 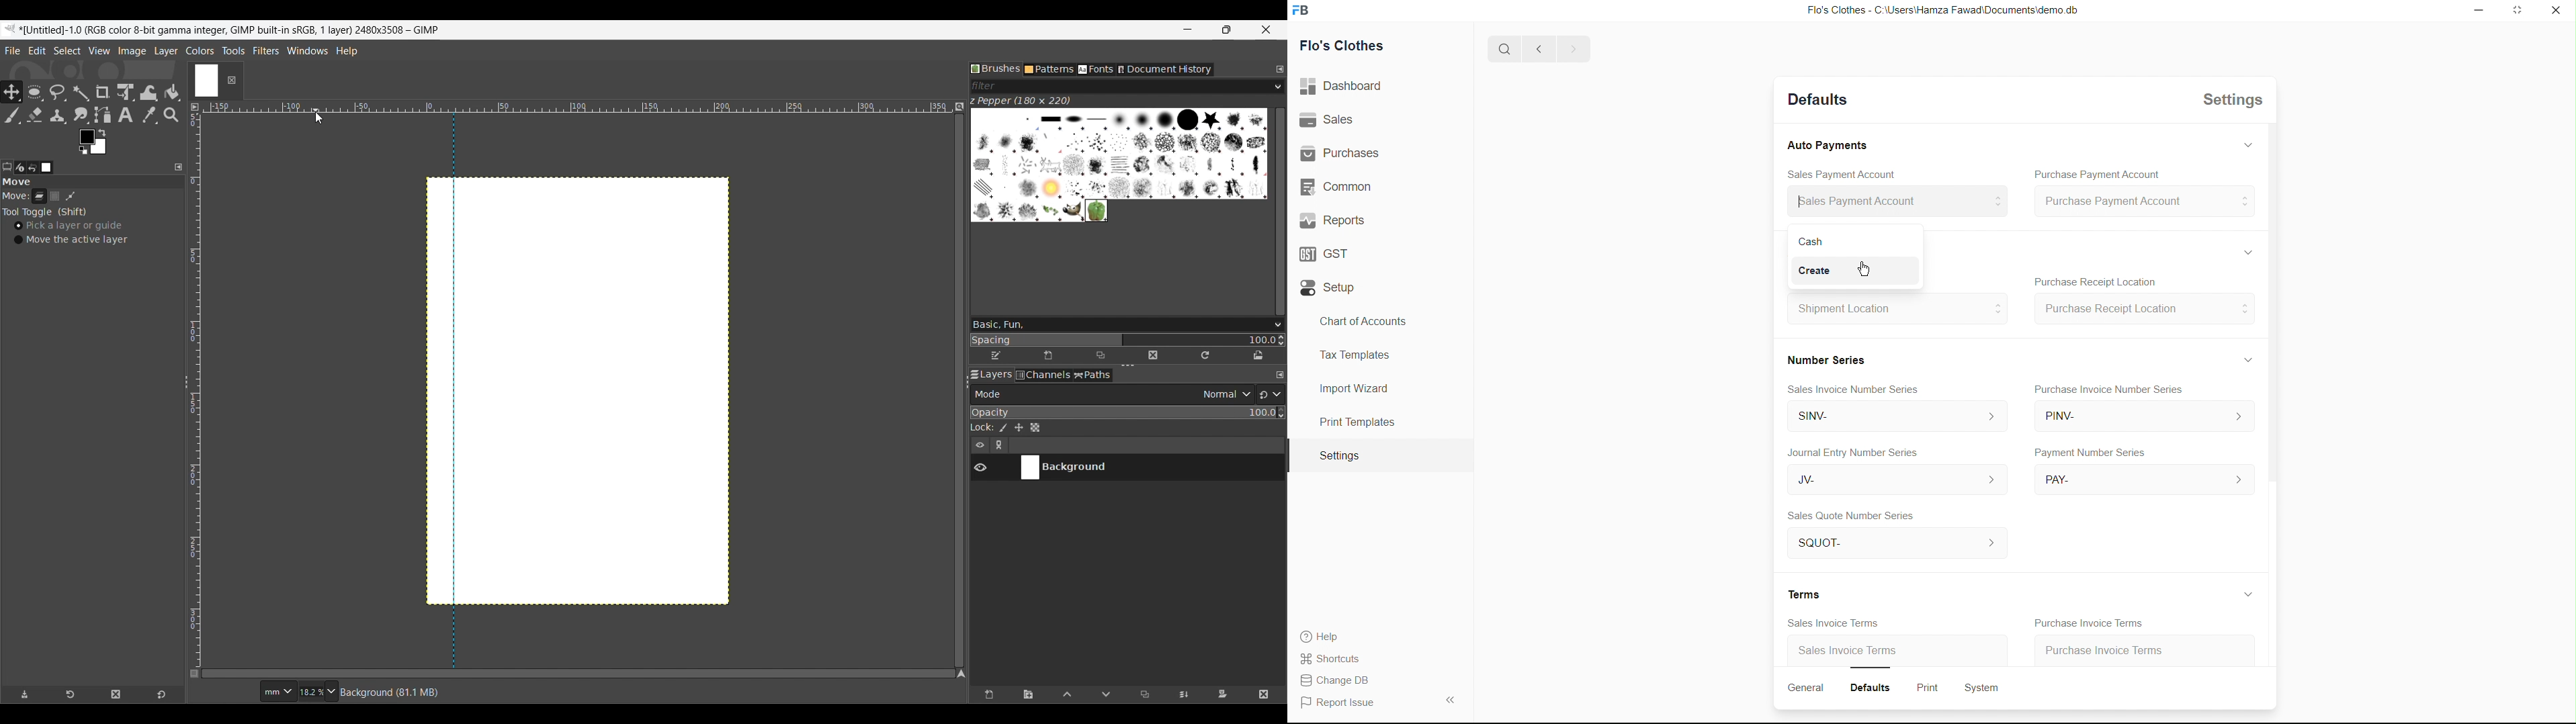 What do you see at coordinates (1035, 428) in the screenshot?
I see `Lock alpha channel` at bounding box center [1035, 428].